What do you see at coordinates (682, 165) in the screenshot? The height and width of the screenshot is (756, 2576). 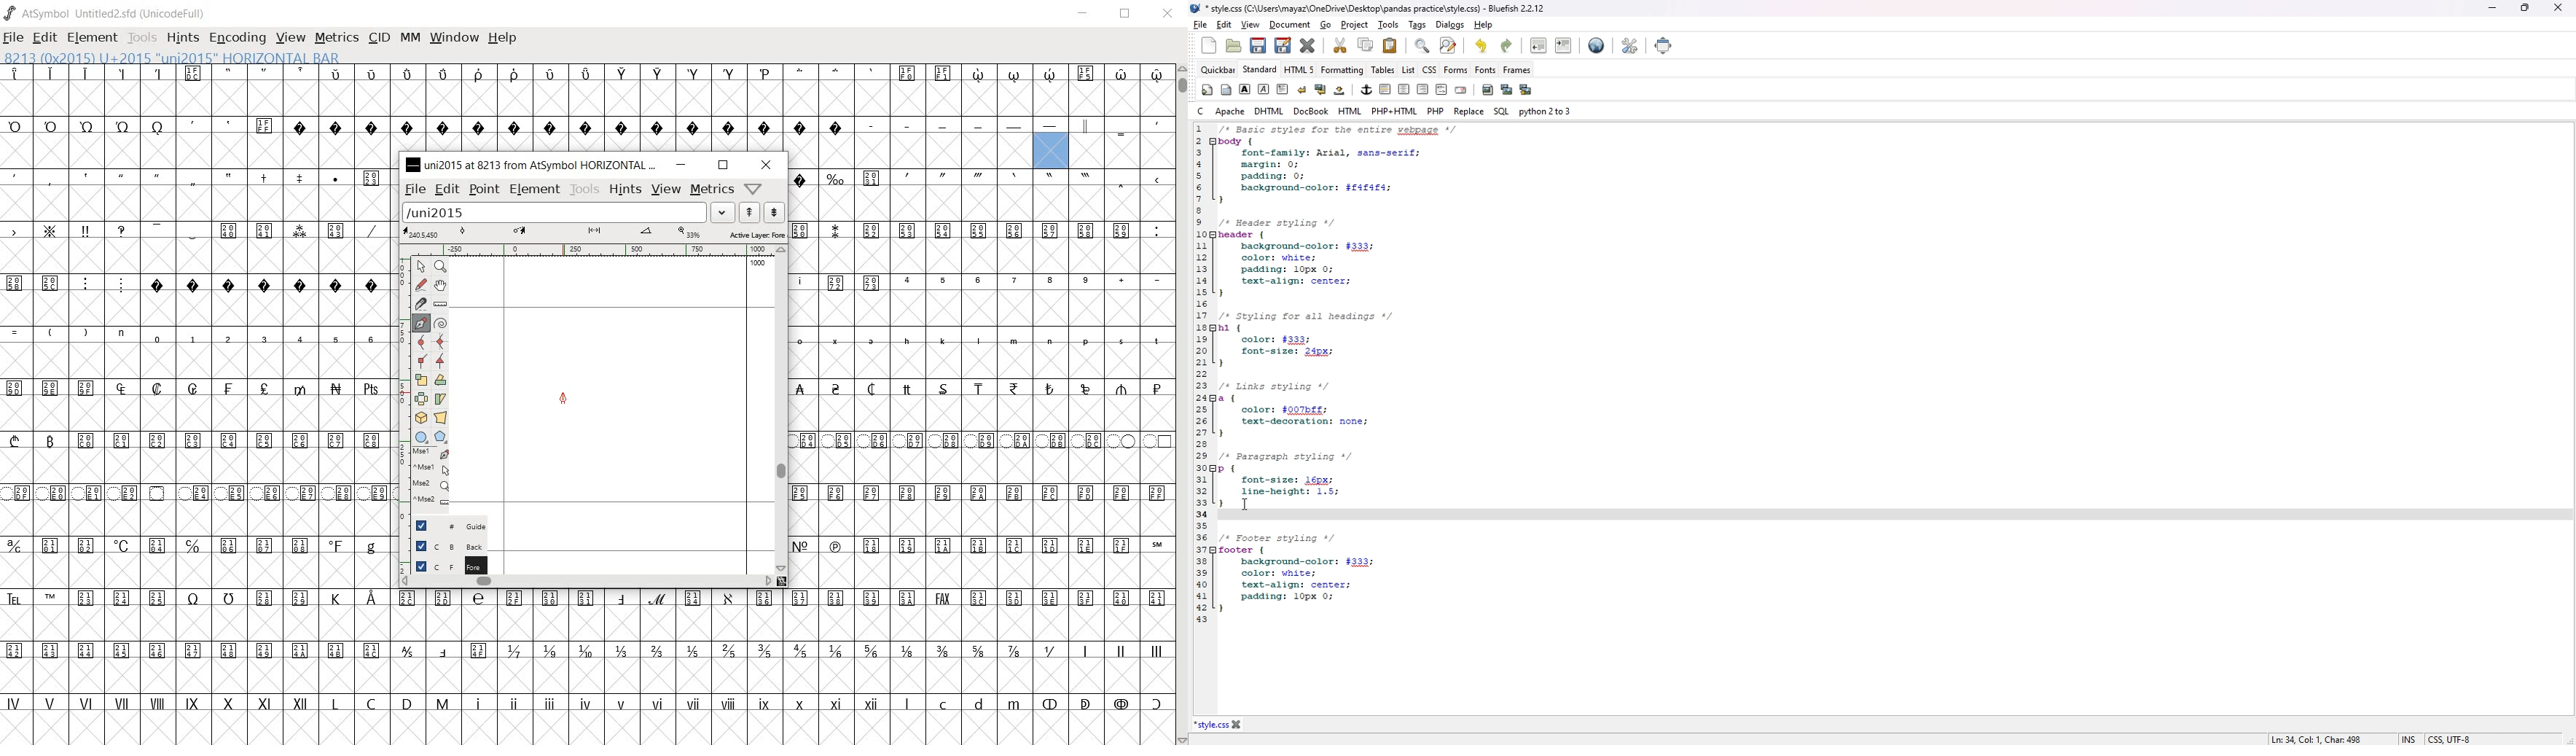 I see `minimize` at bounding box center [682, 165].